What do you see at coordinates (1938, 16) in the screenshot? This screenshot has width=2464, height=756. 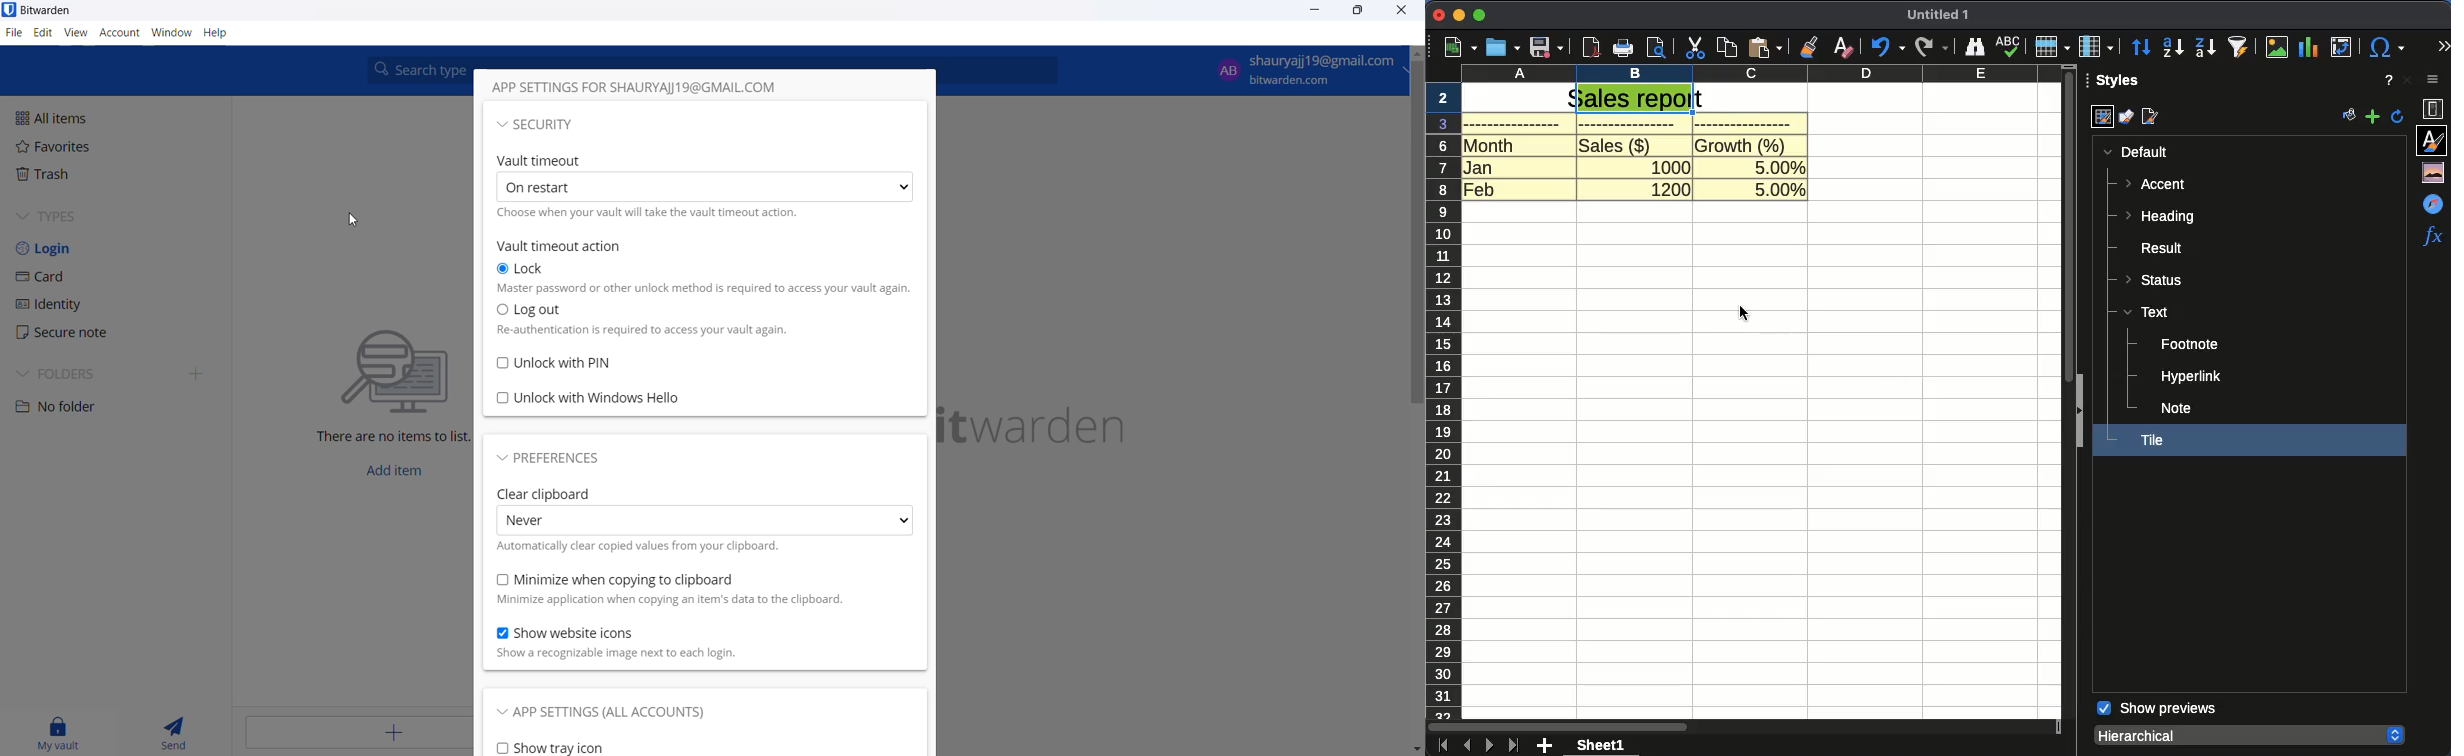 I see `UNTITLED 1` at bounding box center [1938, 16].